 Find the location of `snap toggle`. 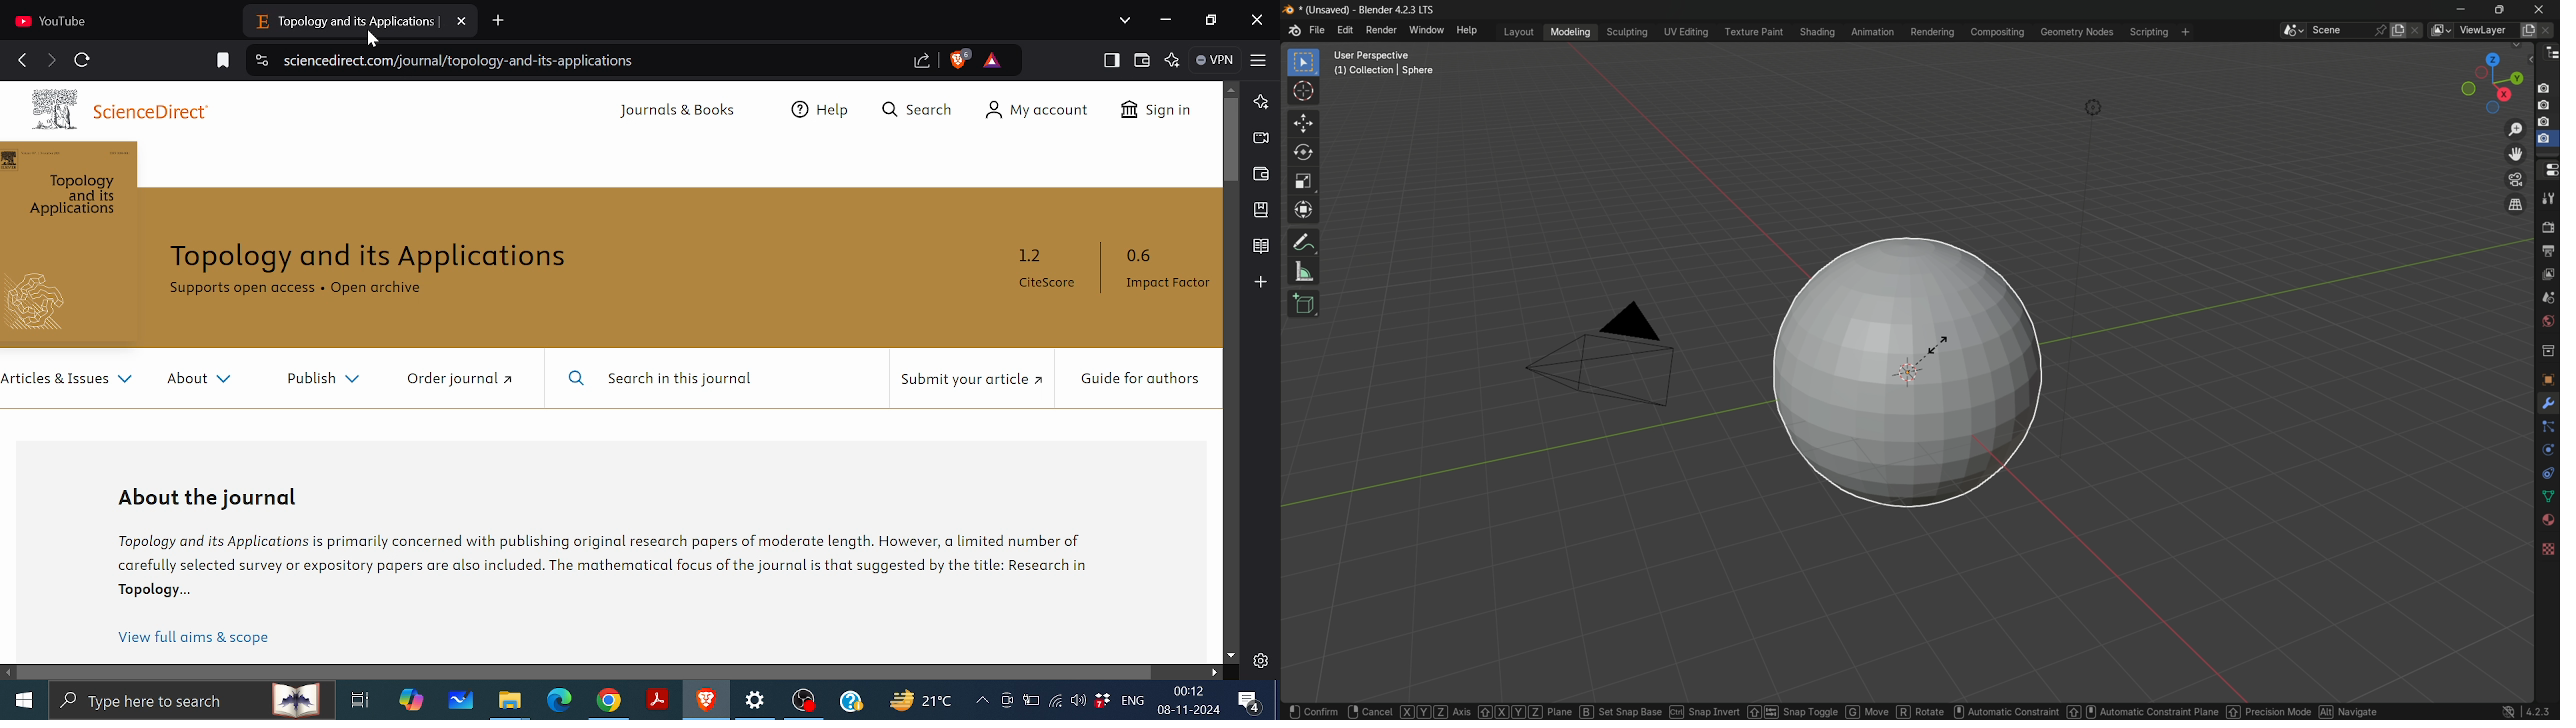

snap toggle is located at coordinates (1815, 710).